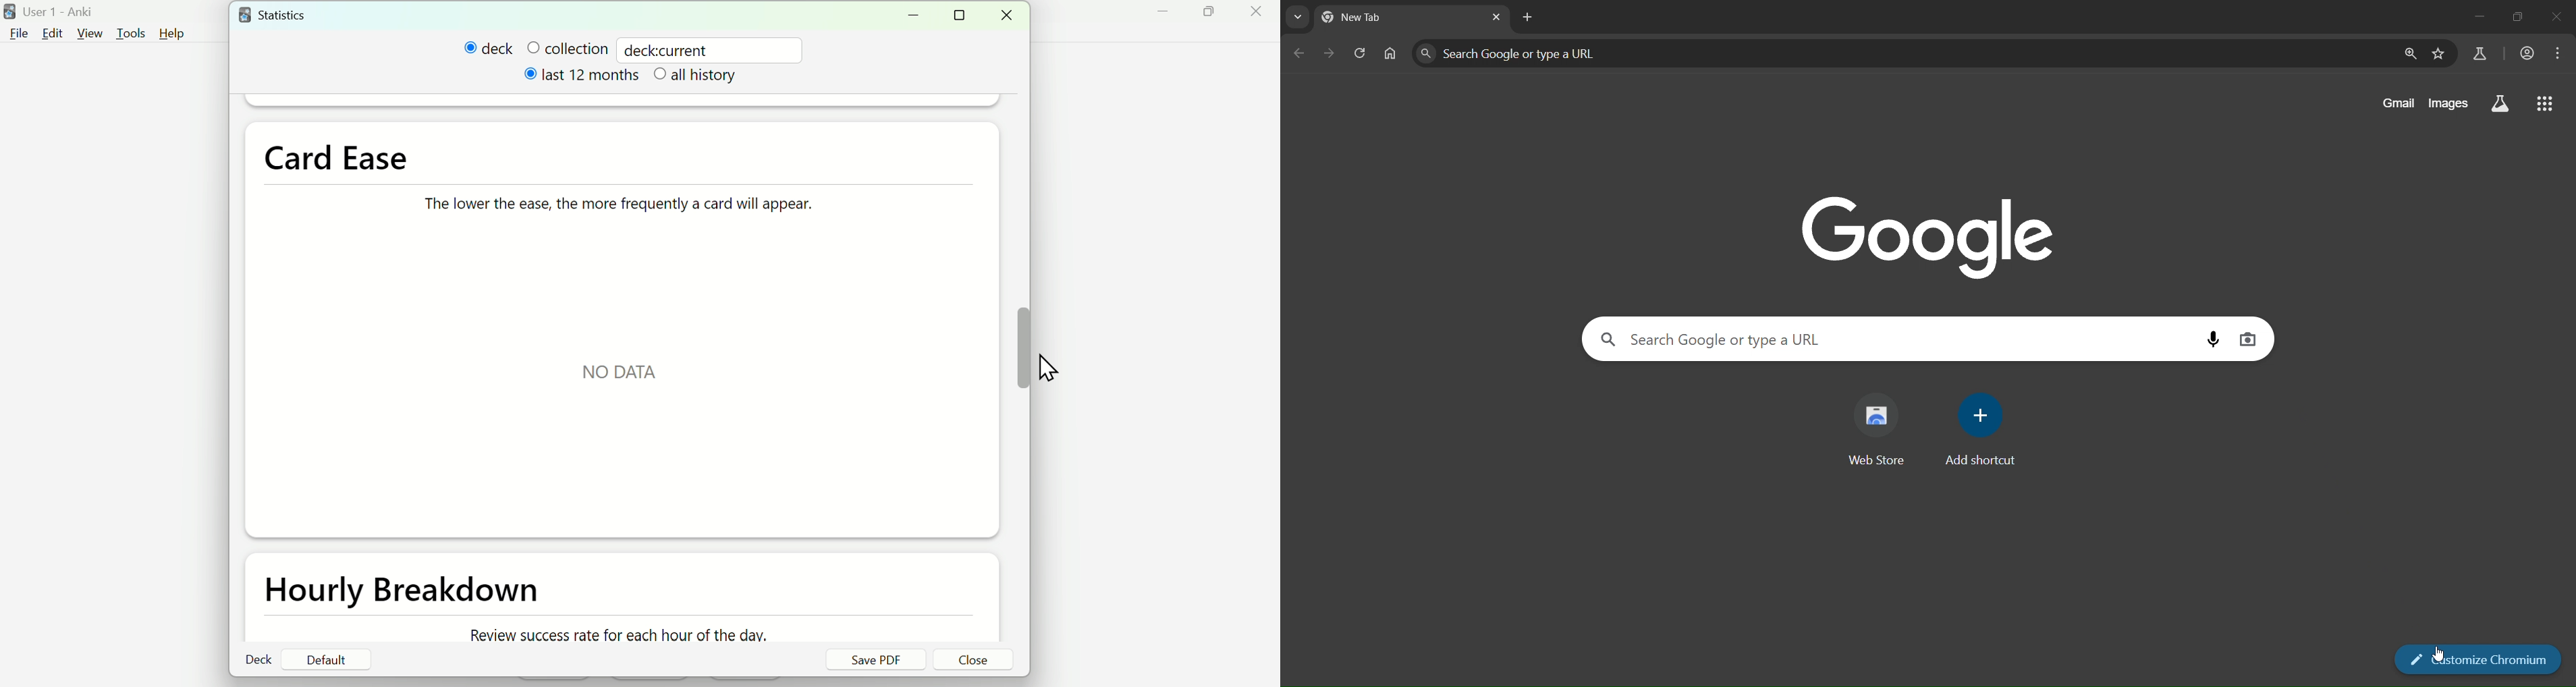  Describe the element at coordinates (875, 660) in the screenshot. I see `Save PDF` at that location.